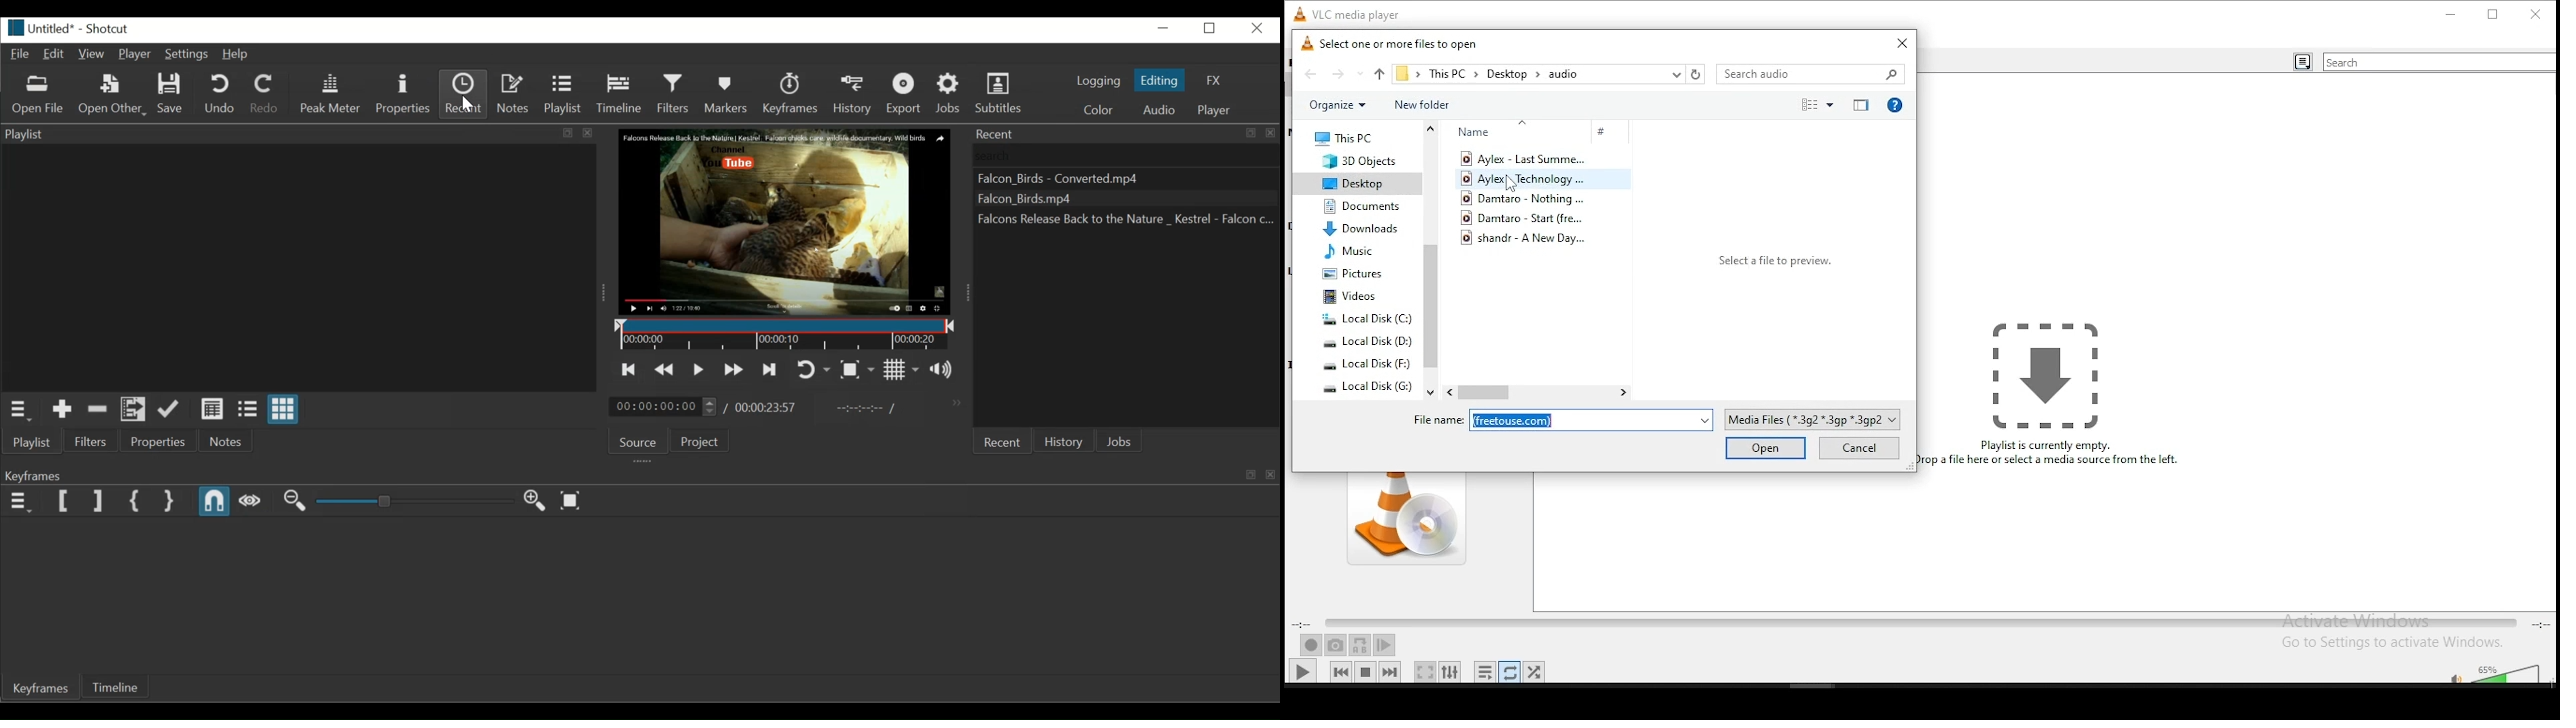 The width and height of the screenshot is (2576, 728). What do you see at coordinates (1101, 82) in the screenshot?
I see `logging` at bounding box center [1101, 82].